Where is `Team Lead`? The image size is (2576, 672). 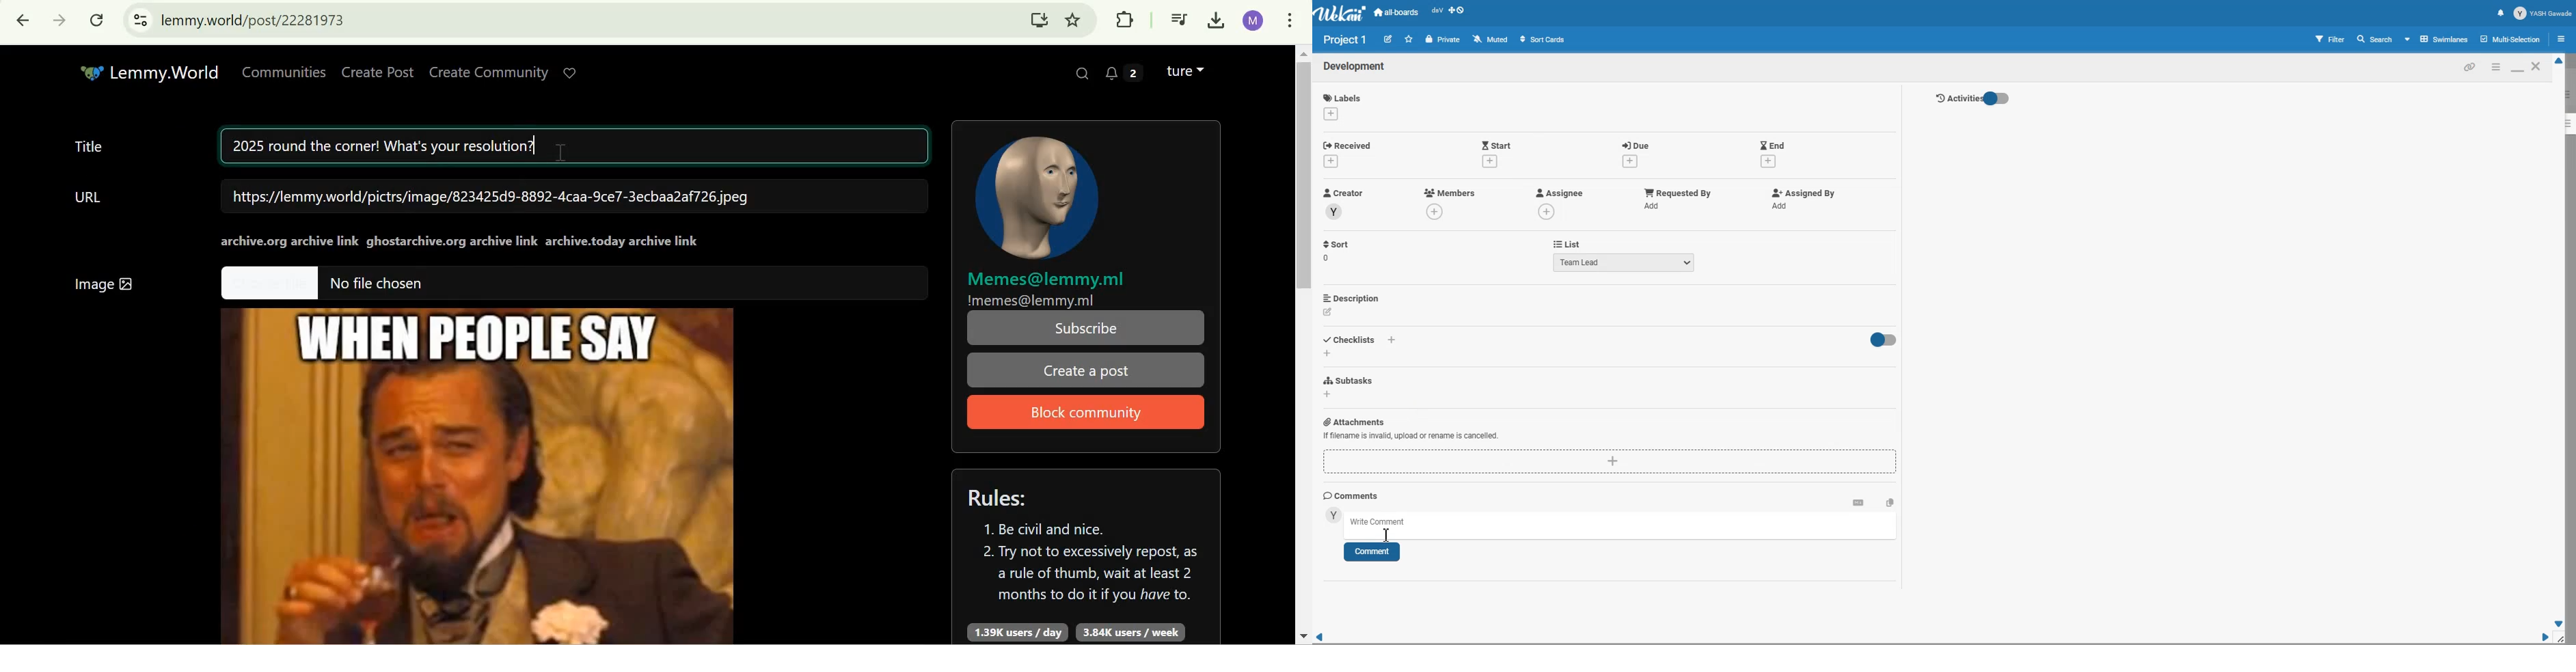
Team Lead is located at coordinates (1624, 262).